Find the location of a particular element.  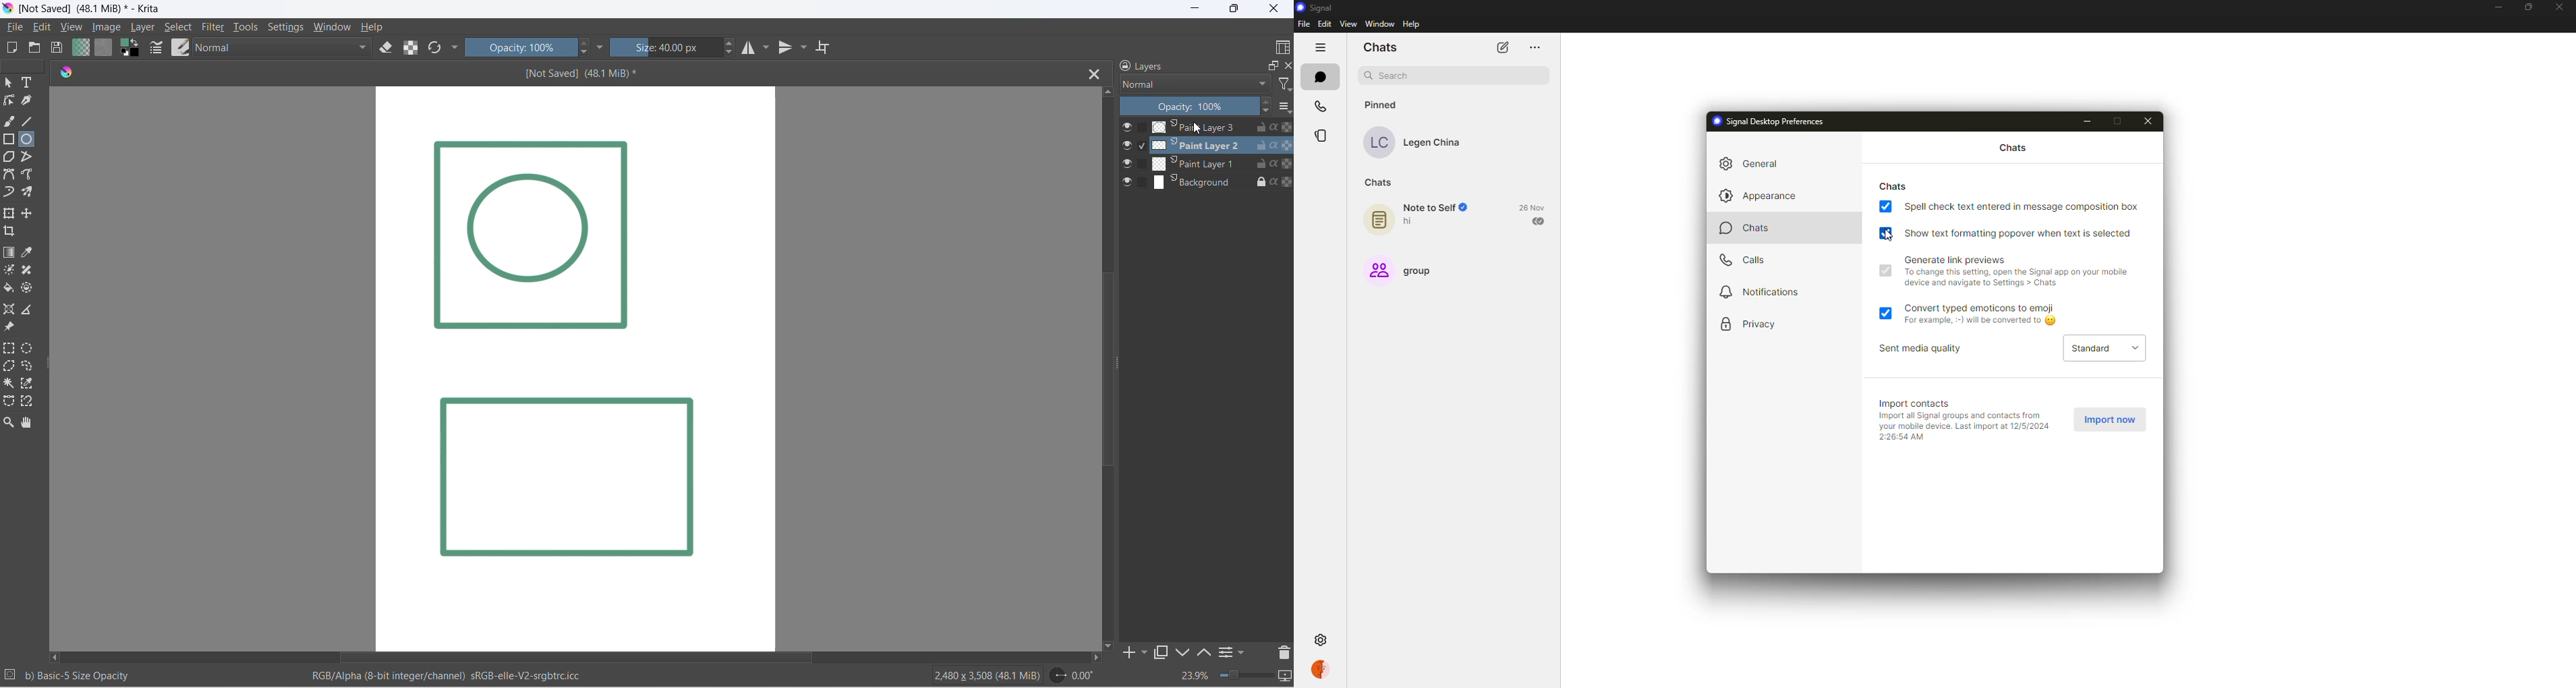

curve selection tool is located at coordinates (9, 402).